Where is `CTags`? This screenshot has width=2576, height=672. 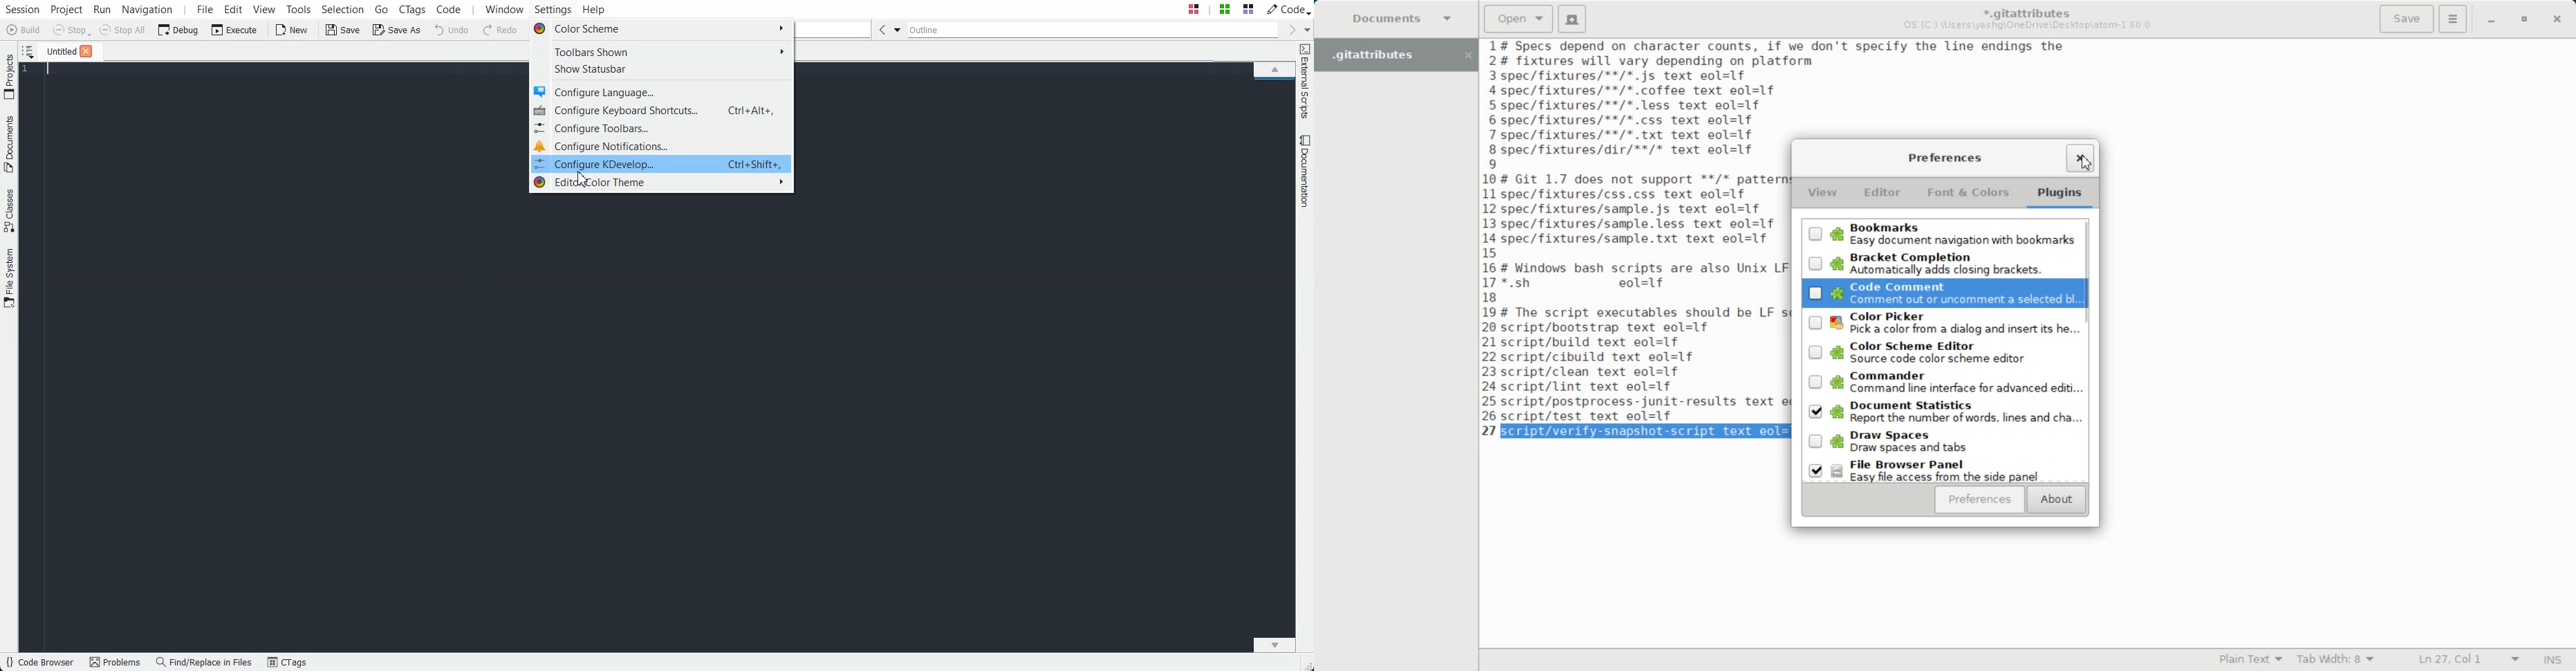
CTags is located at coordinates (287, 663).